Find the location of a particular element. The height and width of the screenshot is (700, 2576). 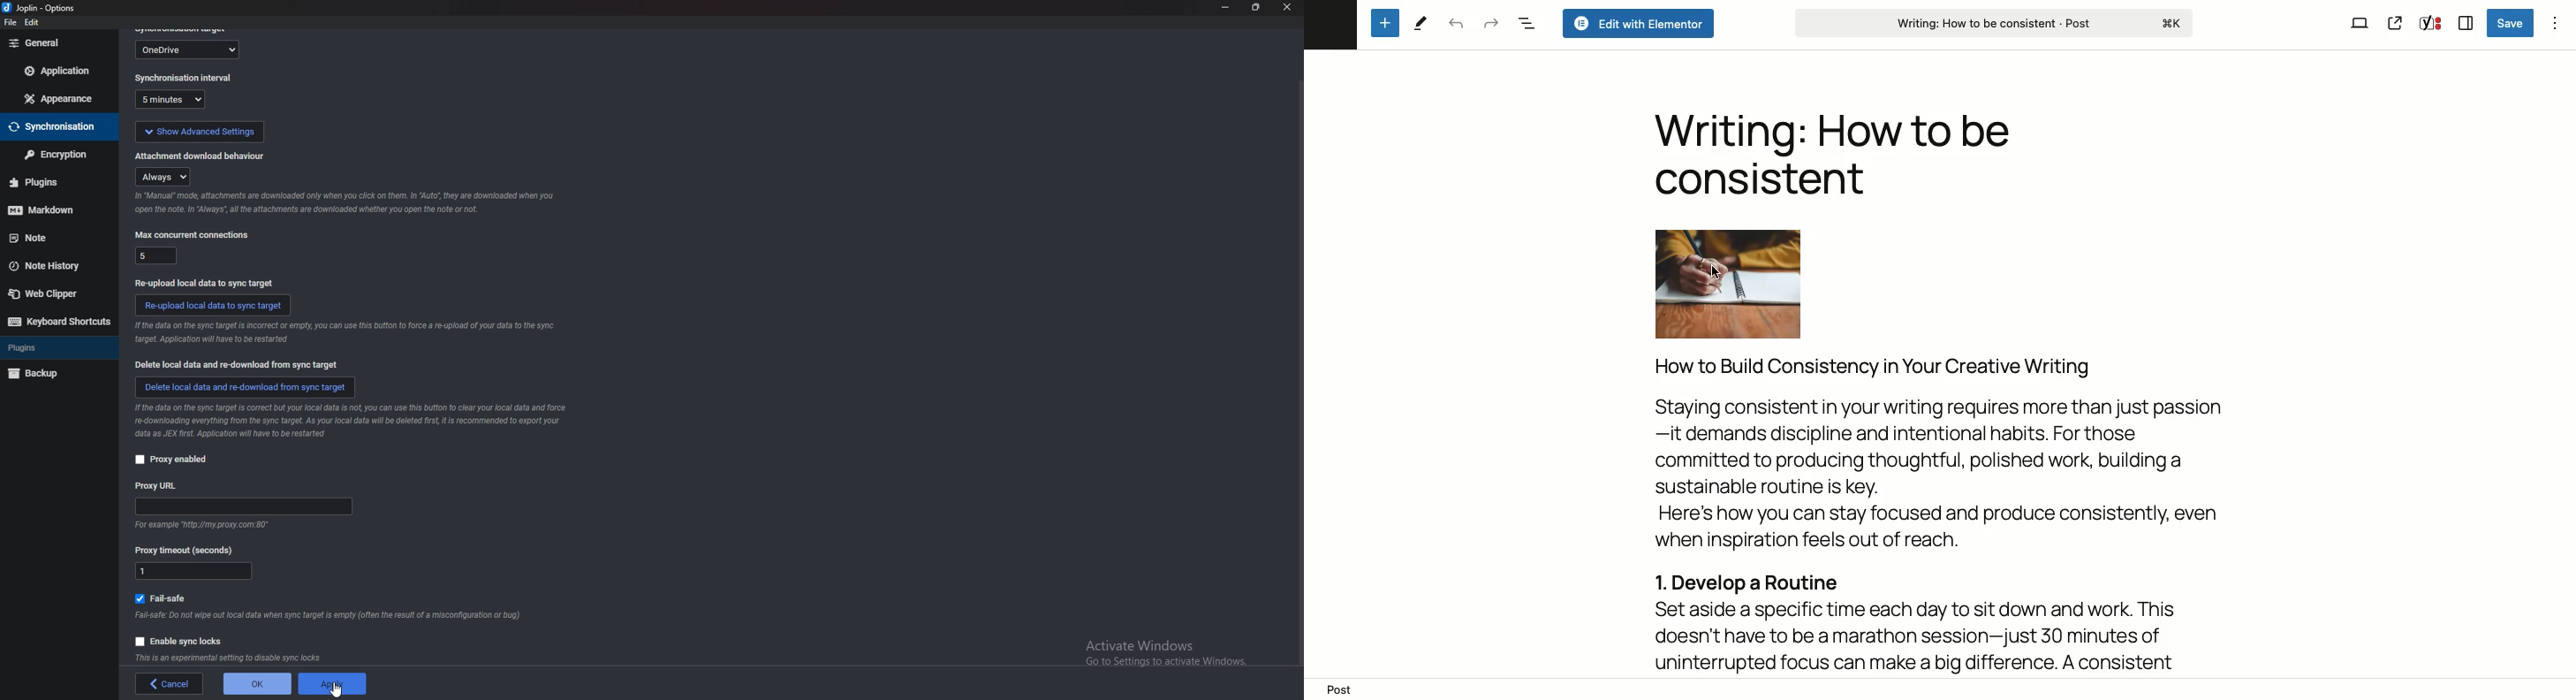

plugins is located at coordinates (48, 182).